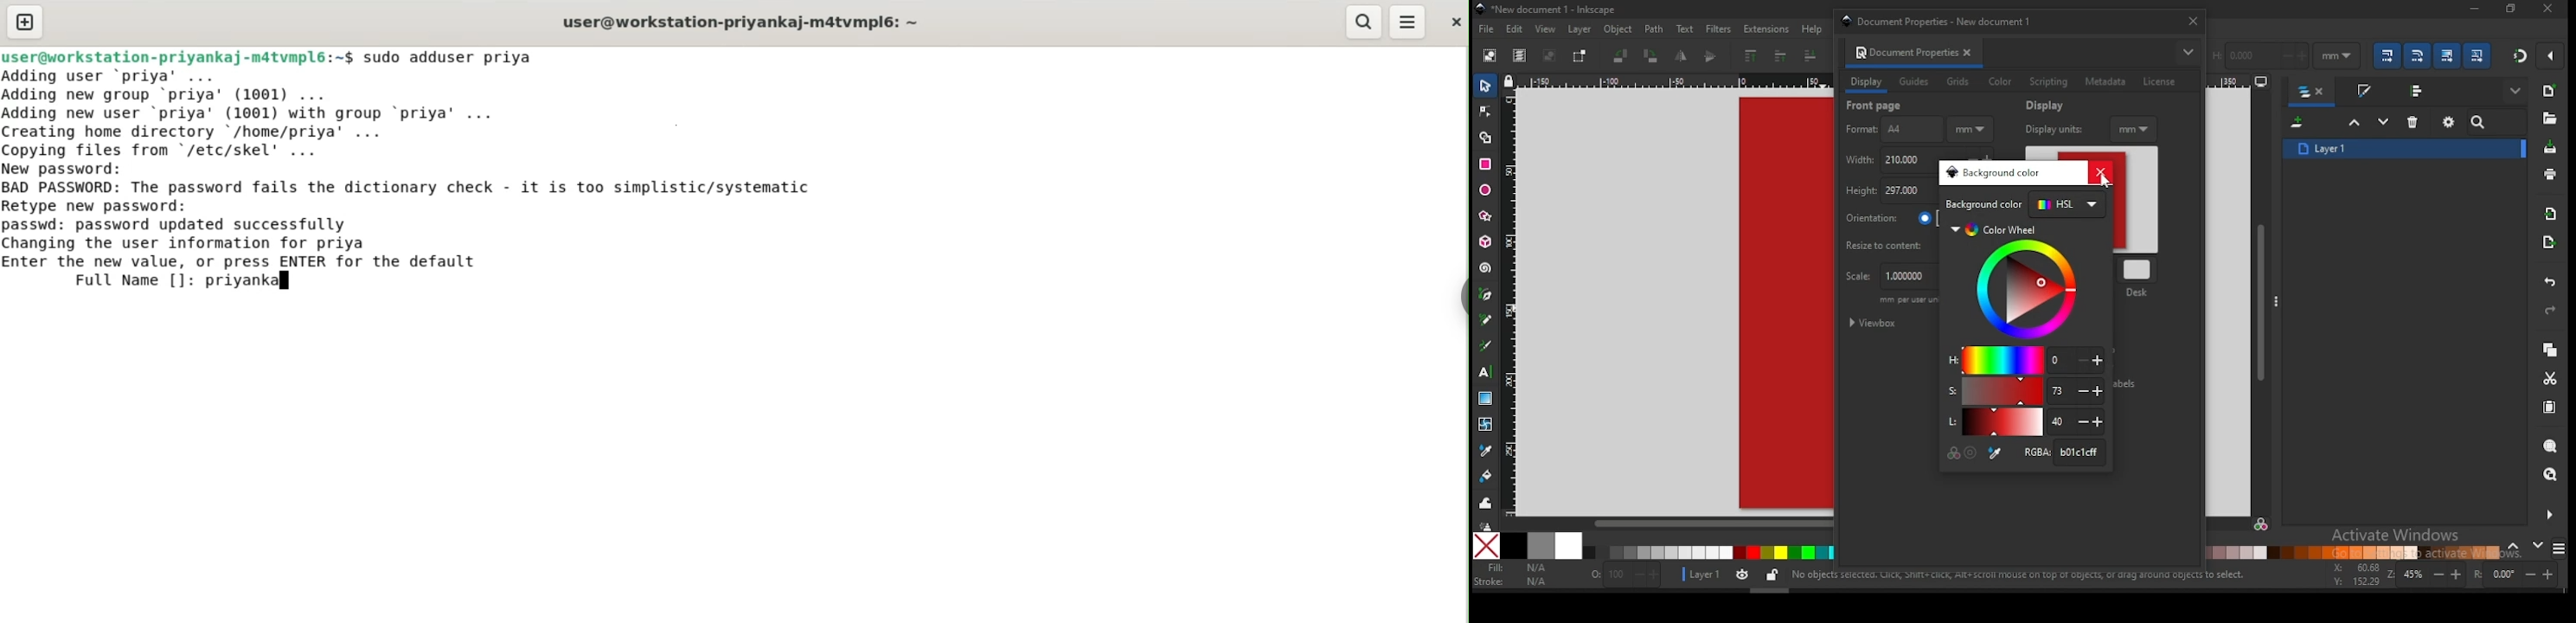 This screenshot has height=644, width=2576. Describe the element at coordinates (1654, 29) in the screenshot. I see `path` at that location.